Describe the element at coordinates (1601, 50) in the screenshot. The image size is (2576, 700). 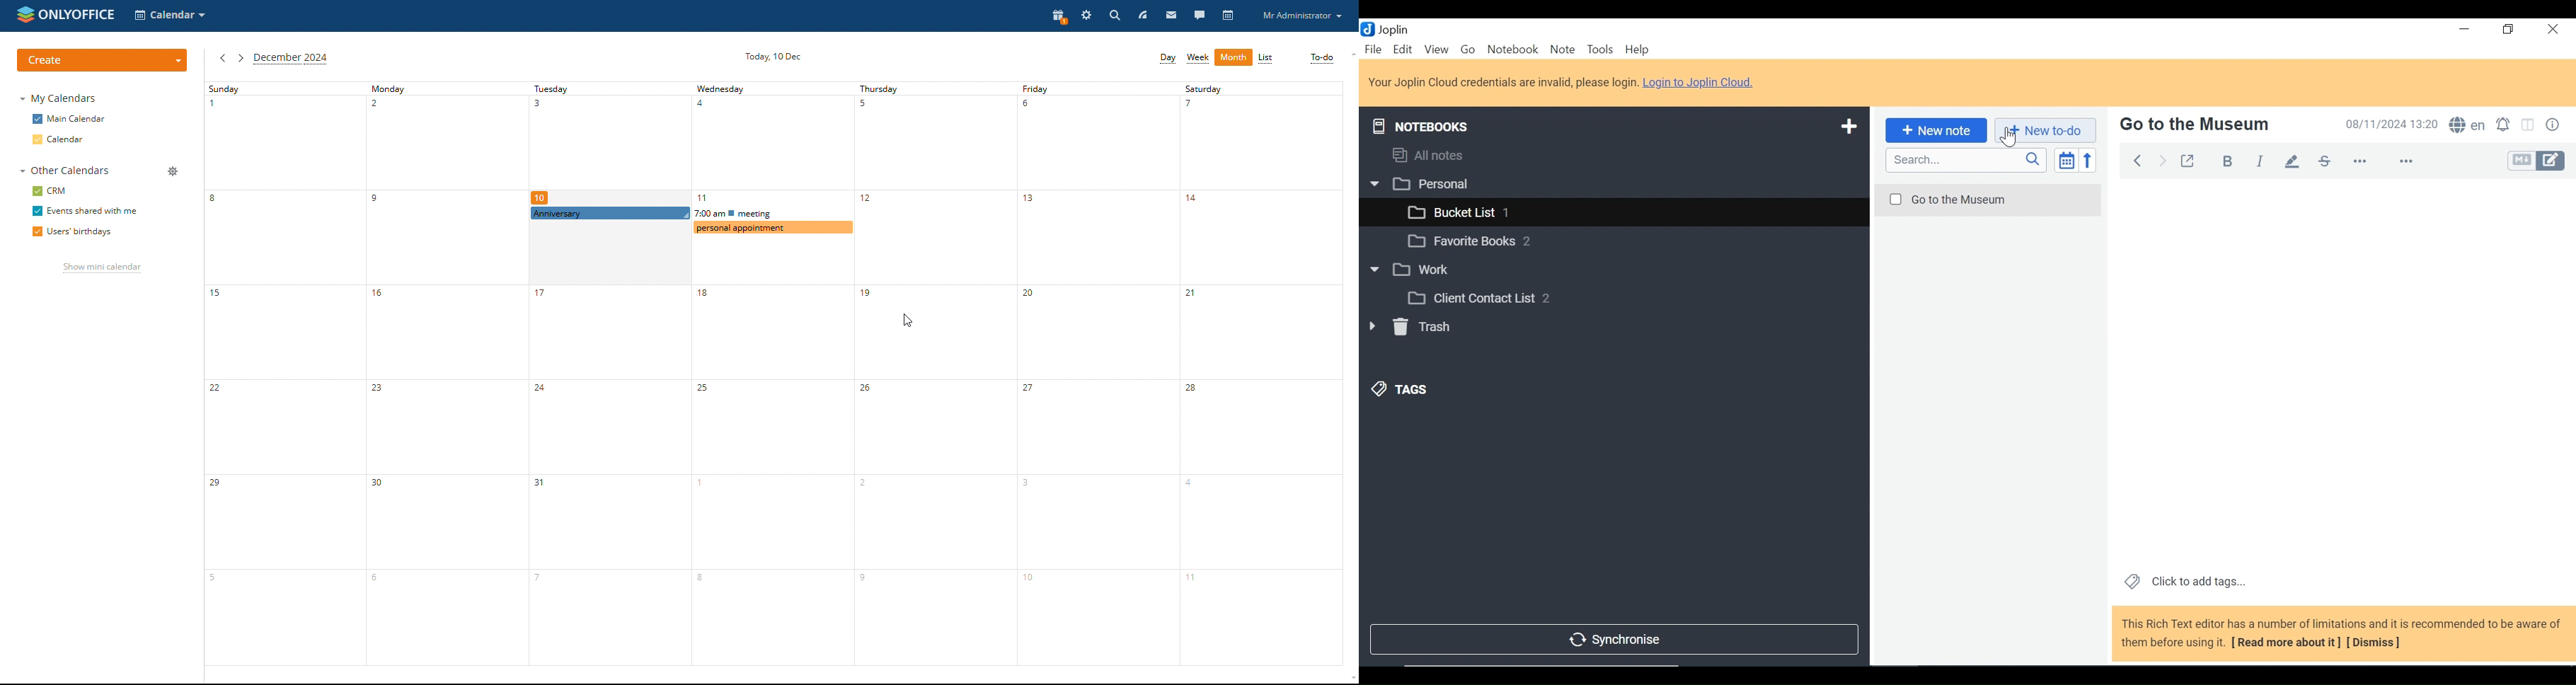
I see `Tools` at that location.